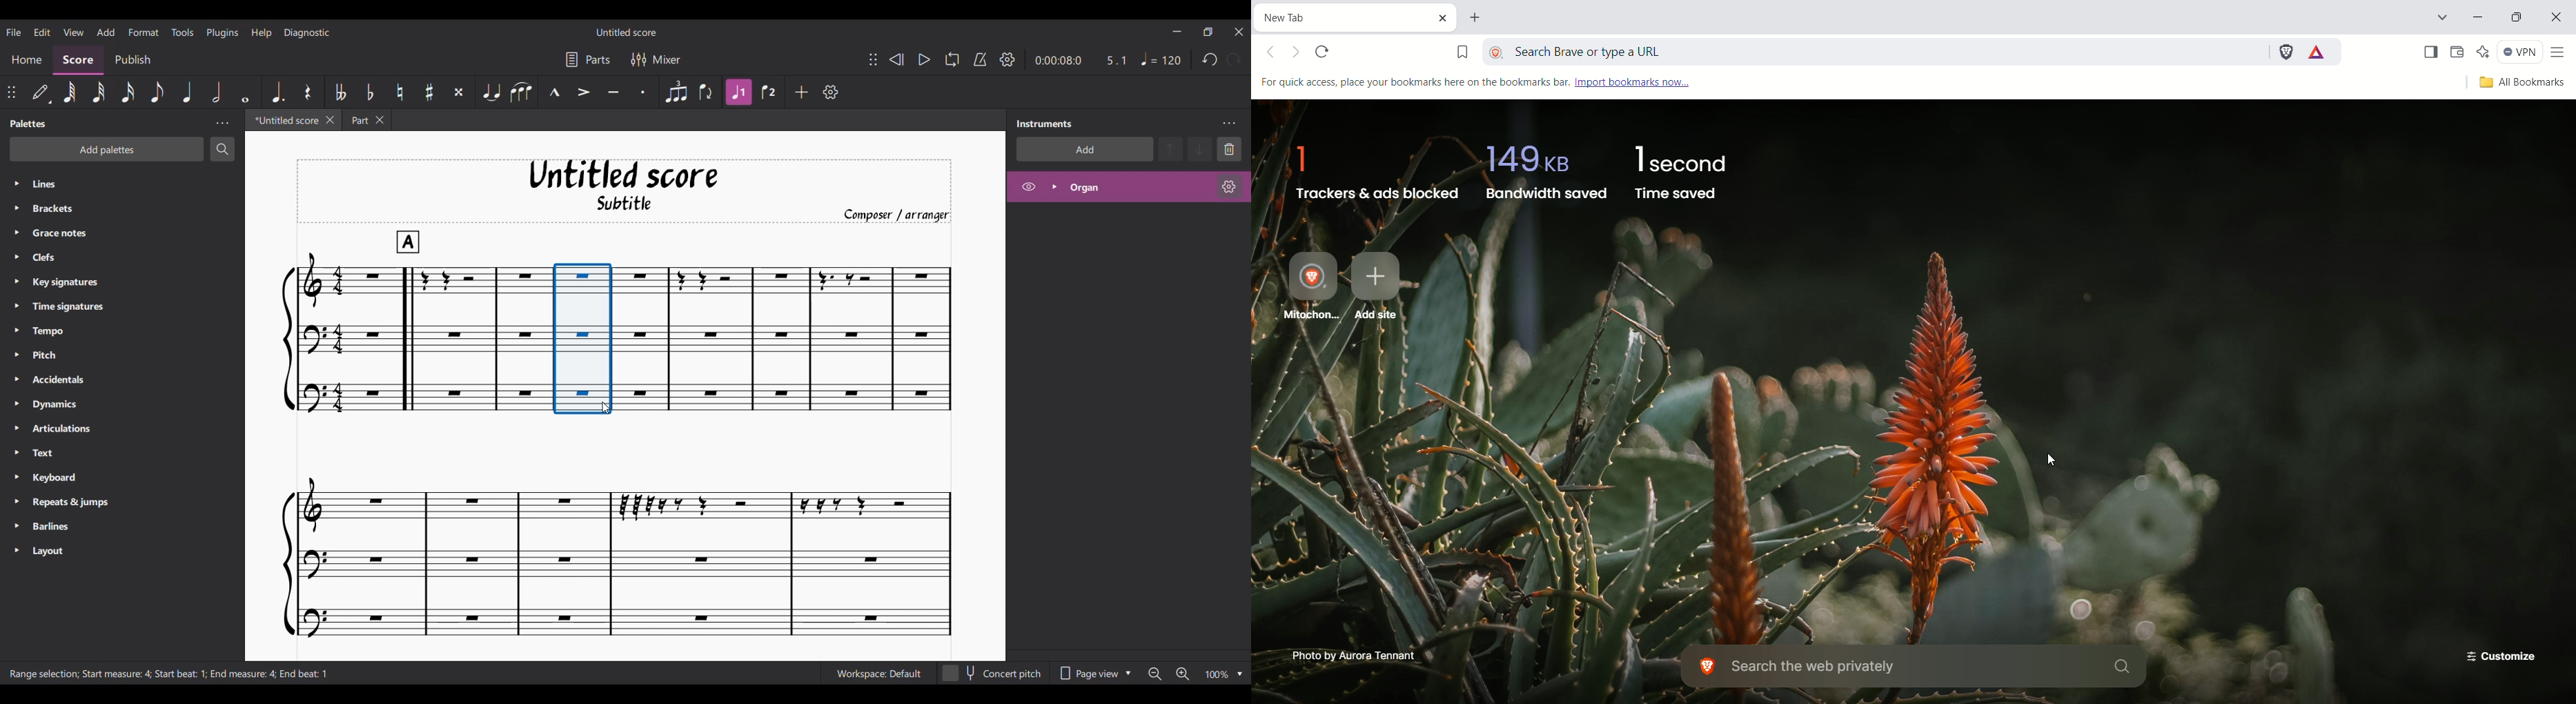  I want to click on Augmentation dot, so click(279, 91).